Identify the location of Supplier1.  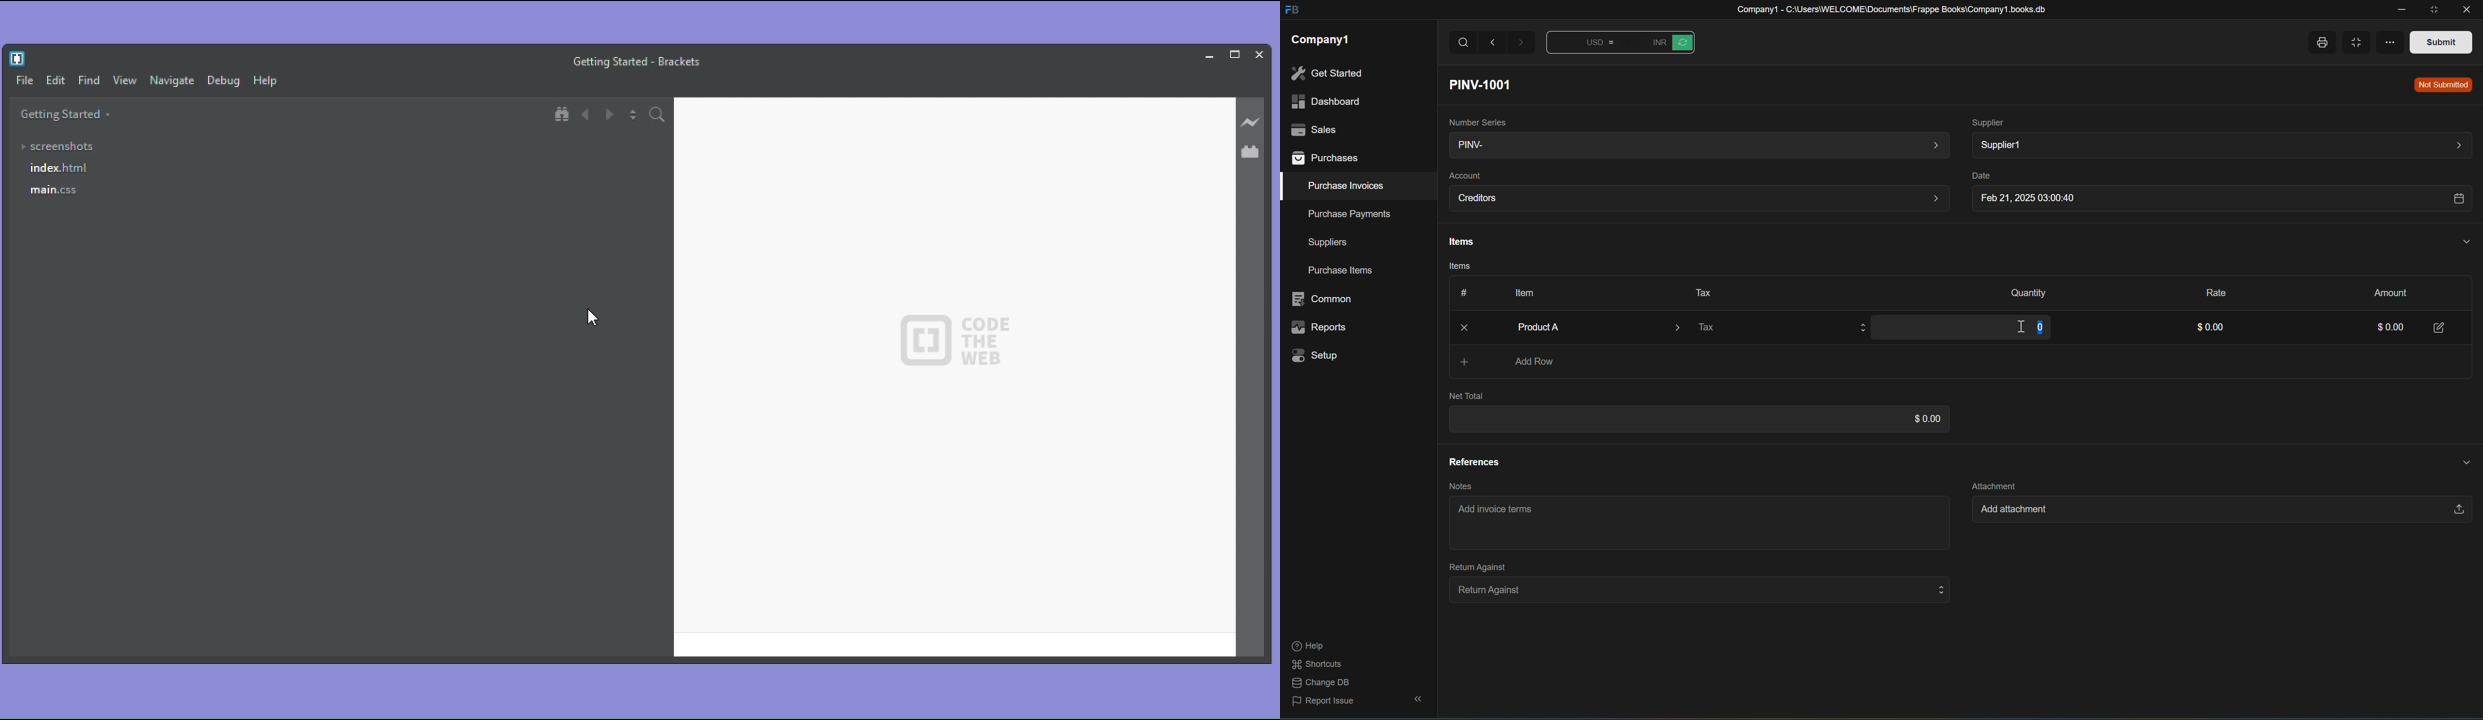
(2220, 145).